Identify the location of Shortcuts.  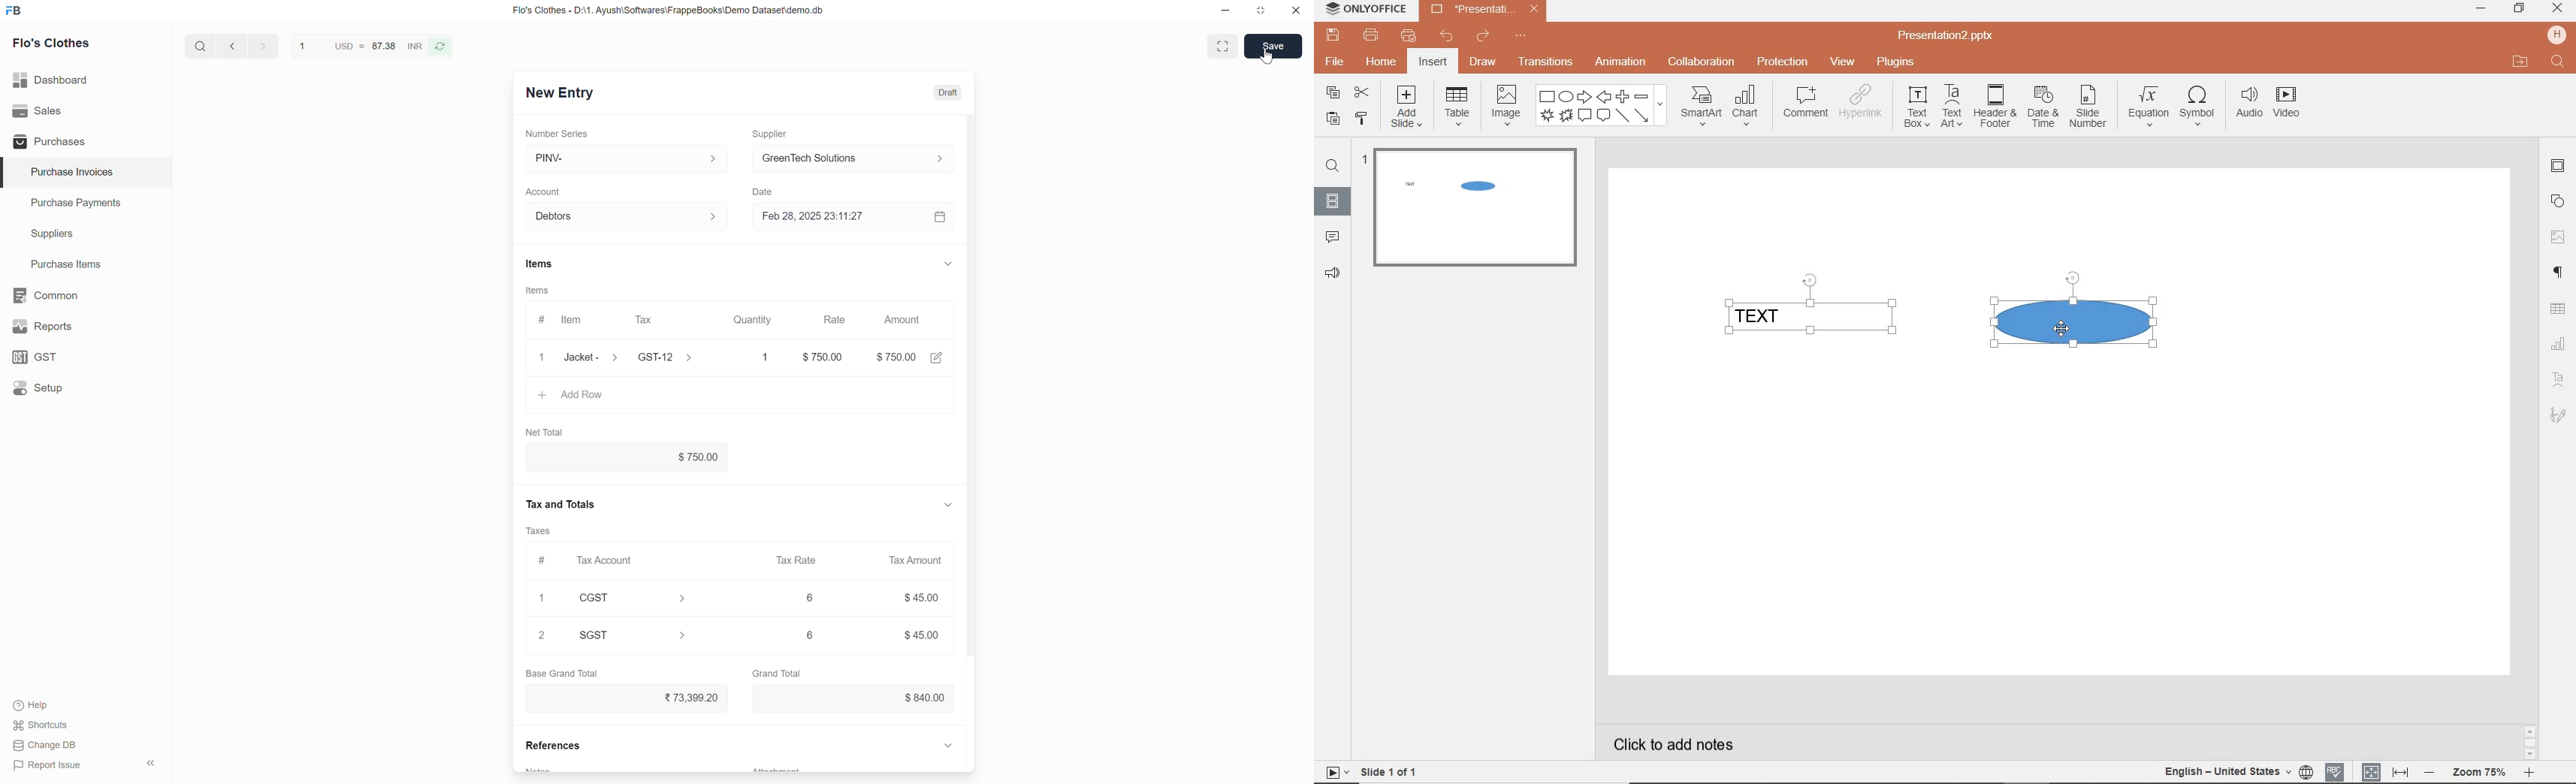
(42, 725).